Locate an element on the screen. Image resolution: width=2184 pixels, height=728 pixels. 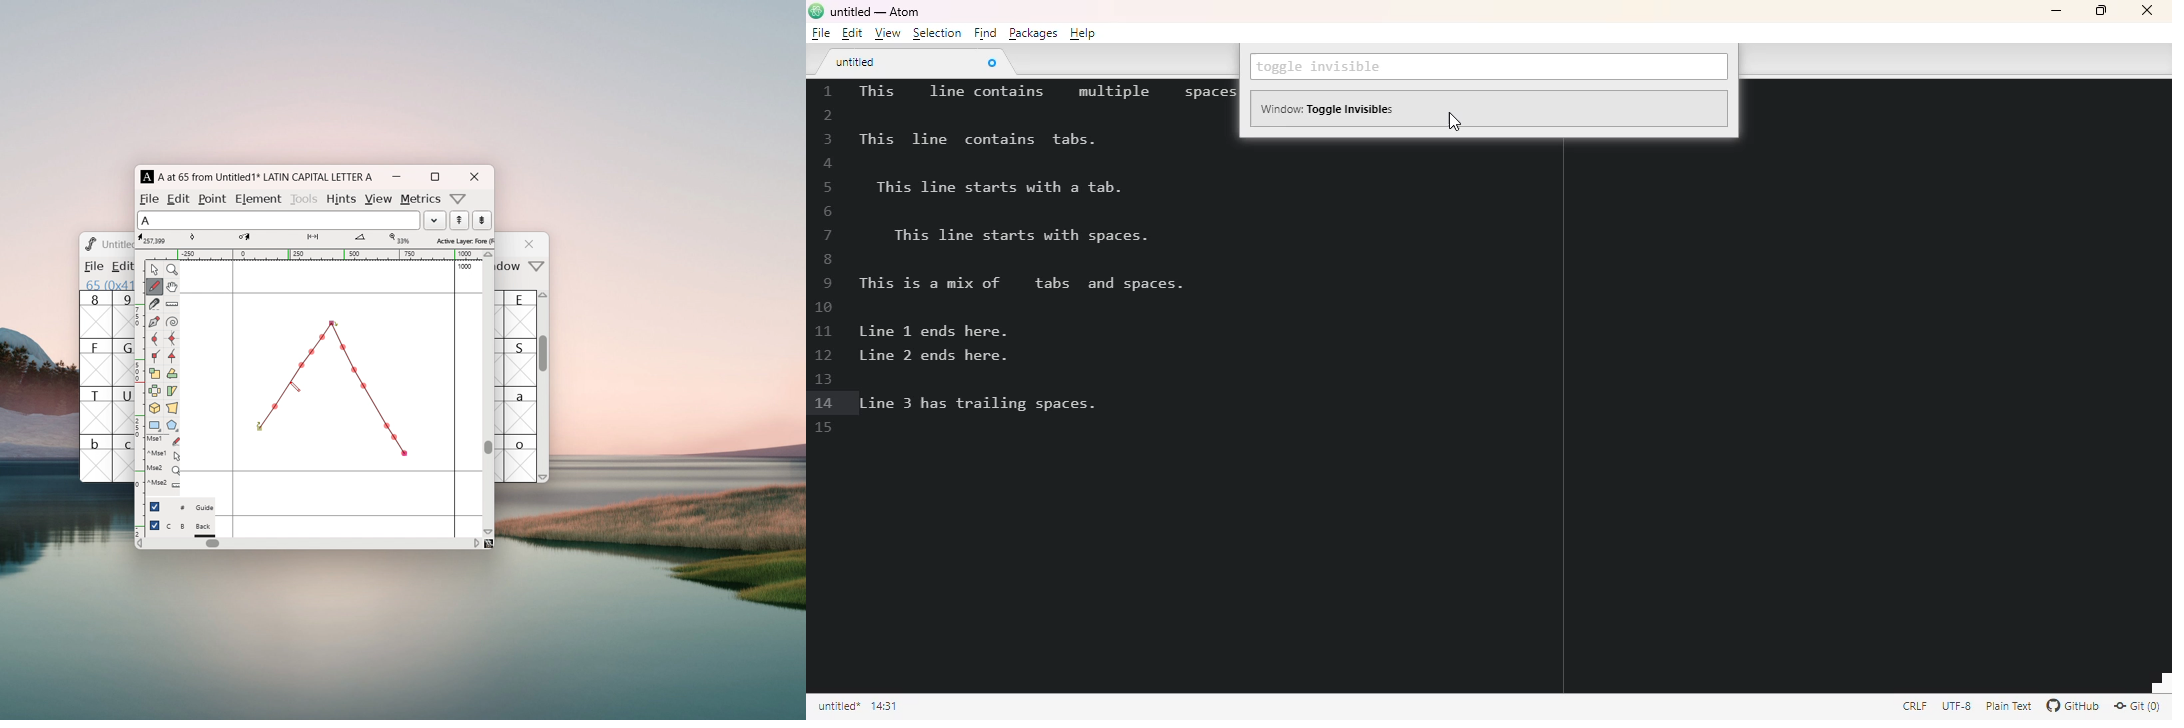
close is located at coordinates (474, 177).